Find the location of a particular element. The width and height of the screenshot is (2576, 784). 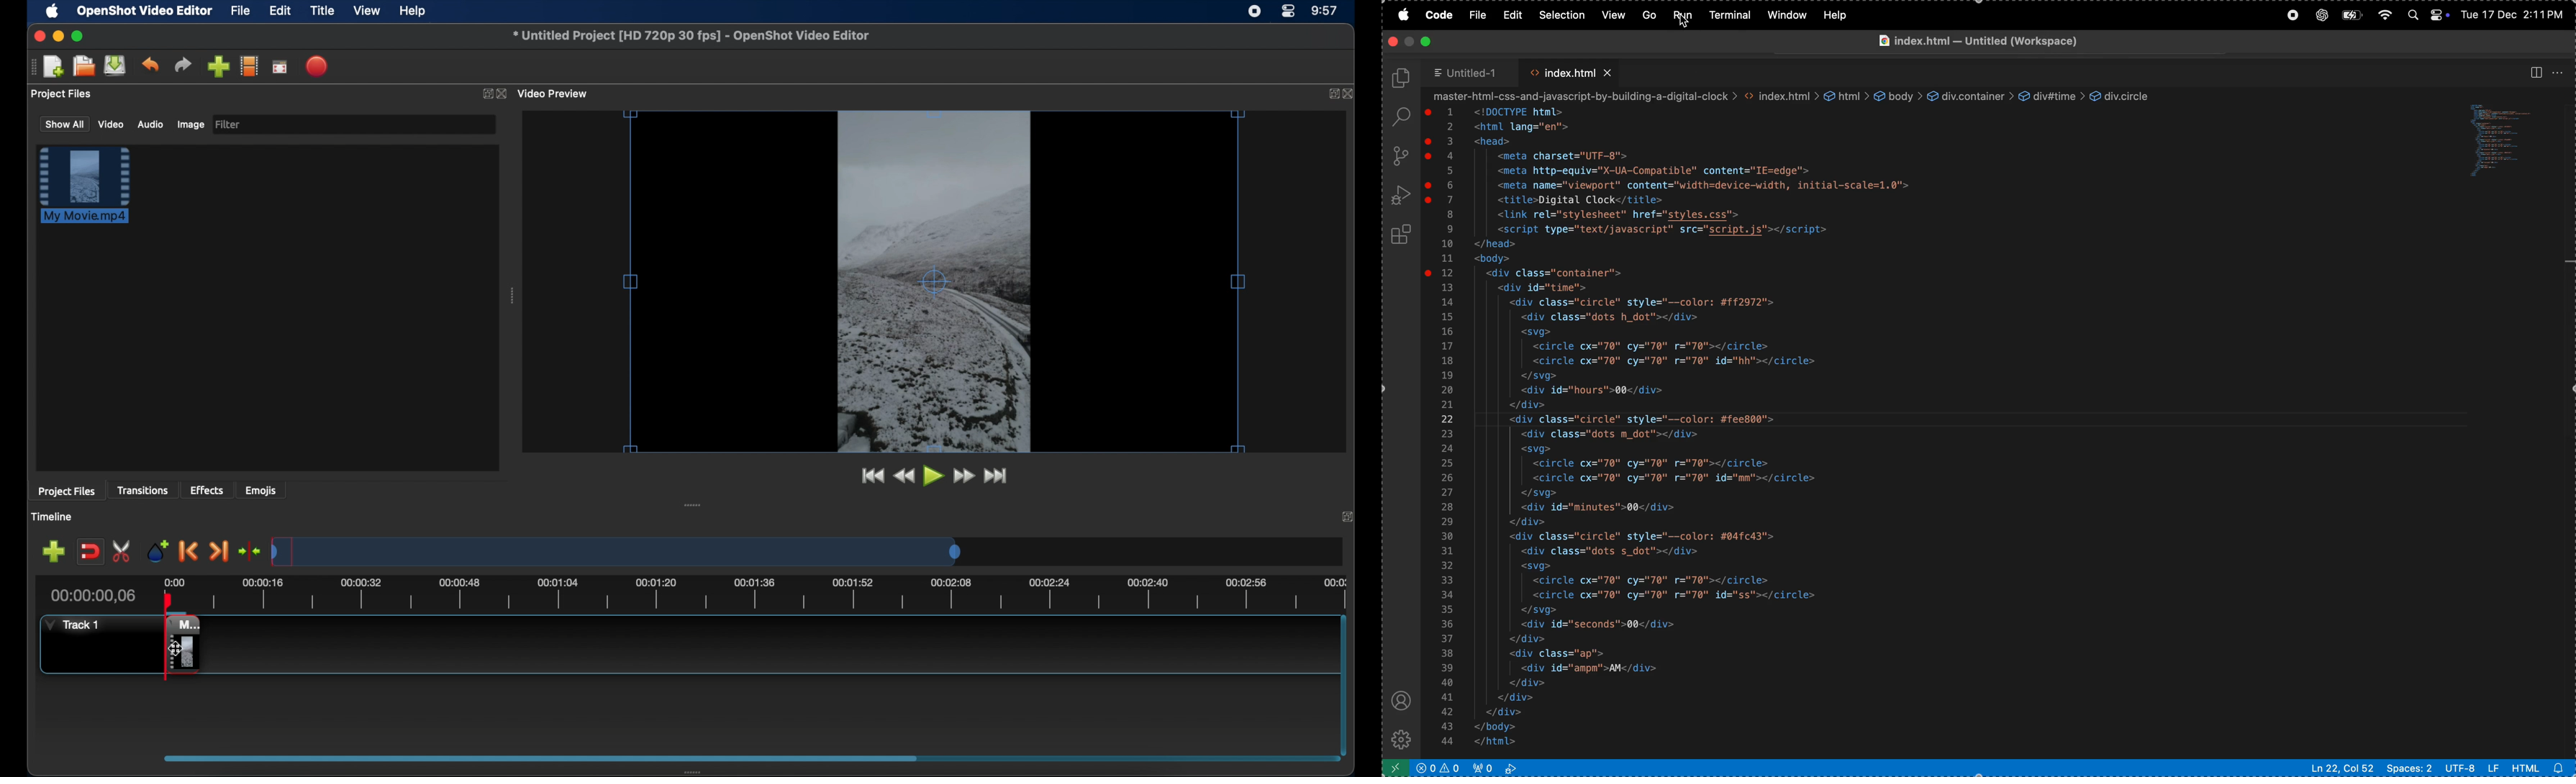

drag handle is located at coordinates (693, 505).